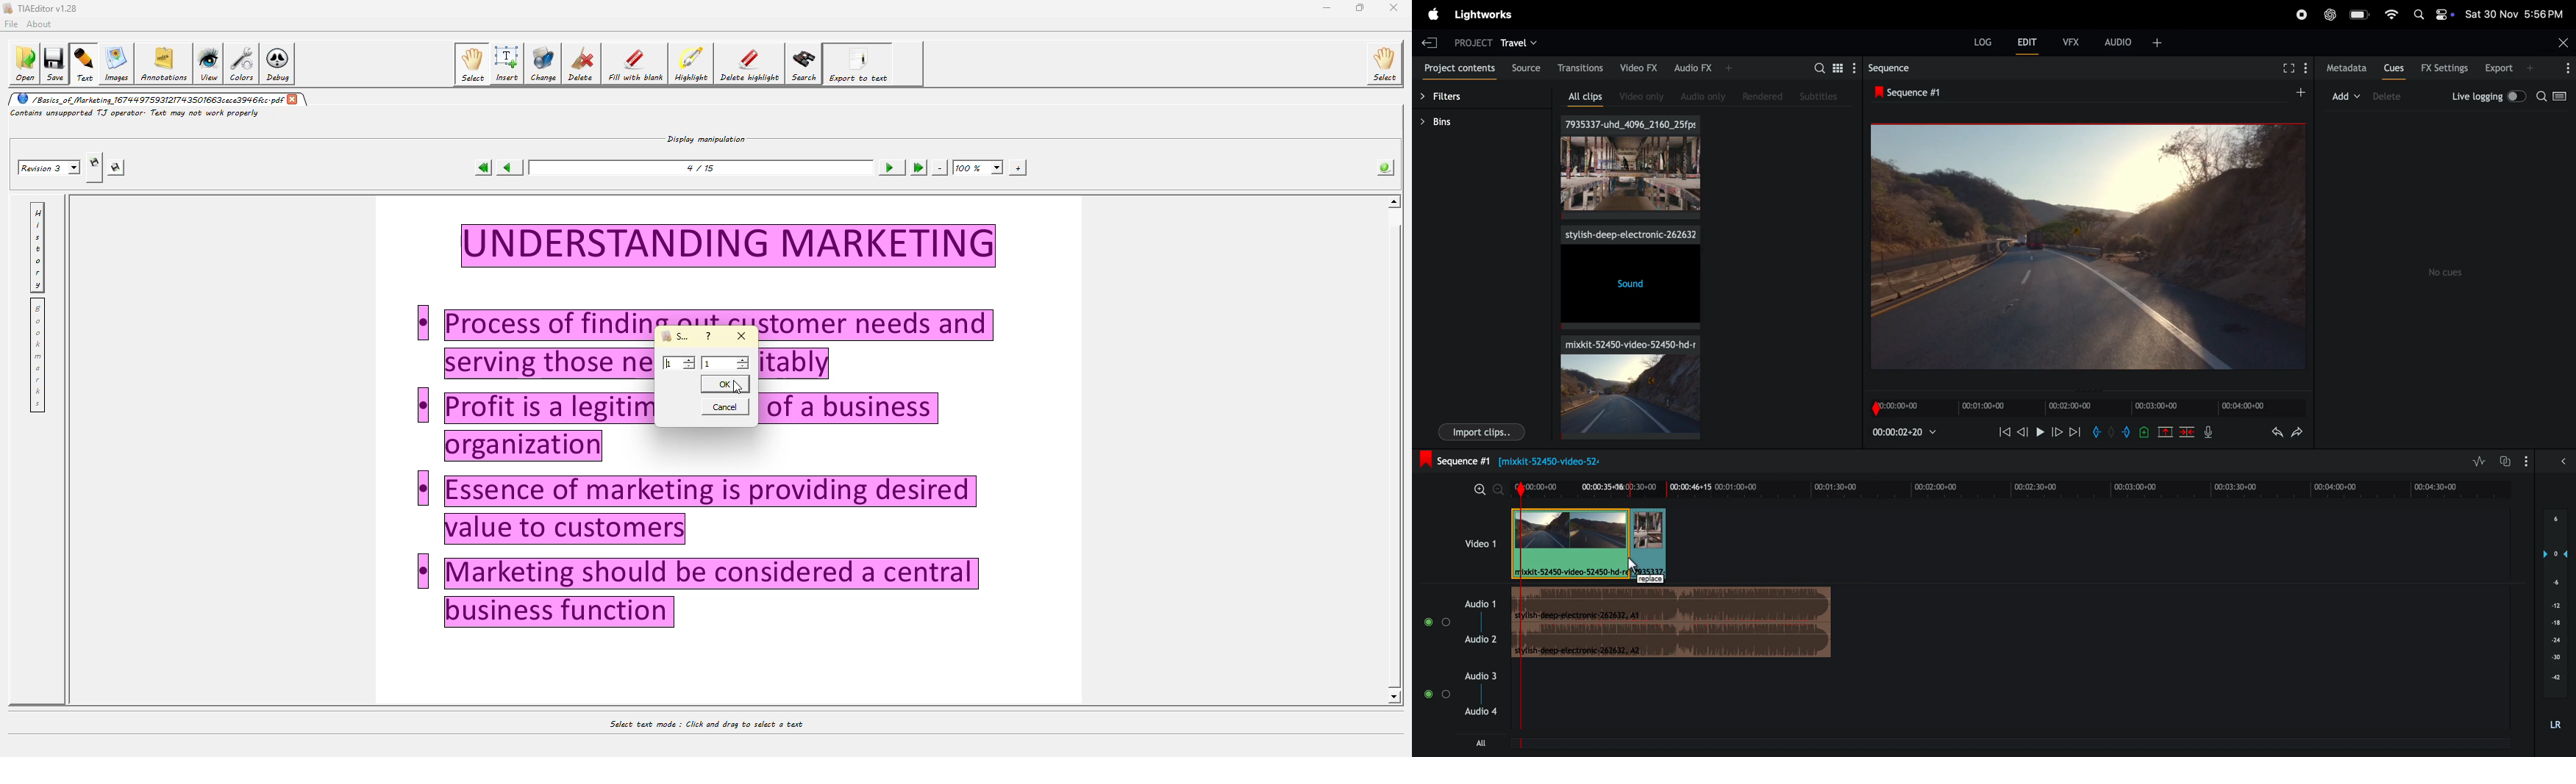  What do you see at coordinates (1649, 544) in the screenshot?
I see `added clip` at bounding box center [1649, 544].